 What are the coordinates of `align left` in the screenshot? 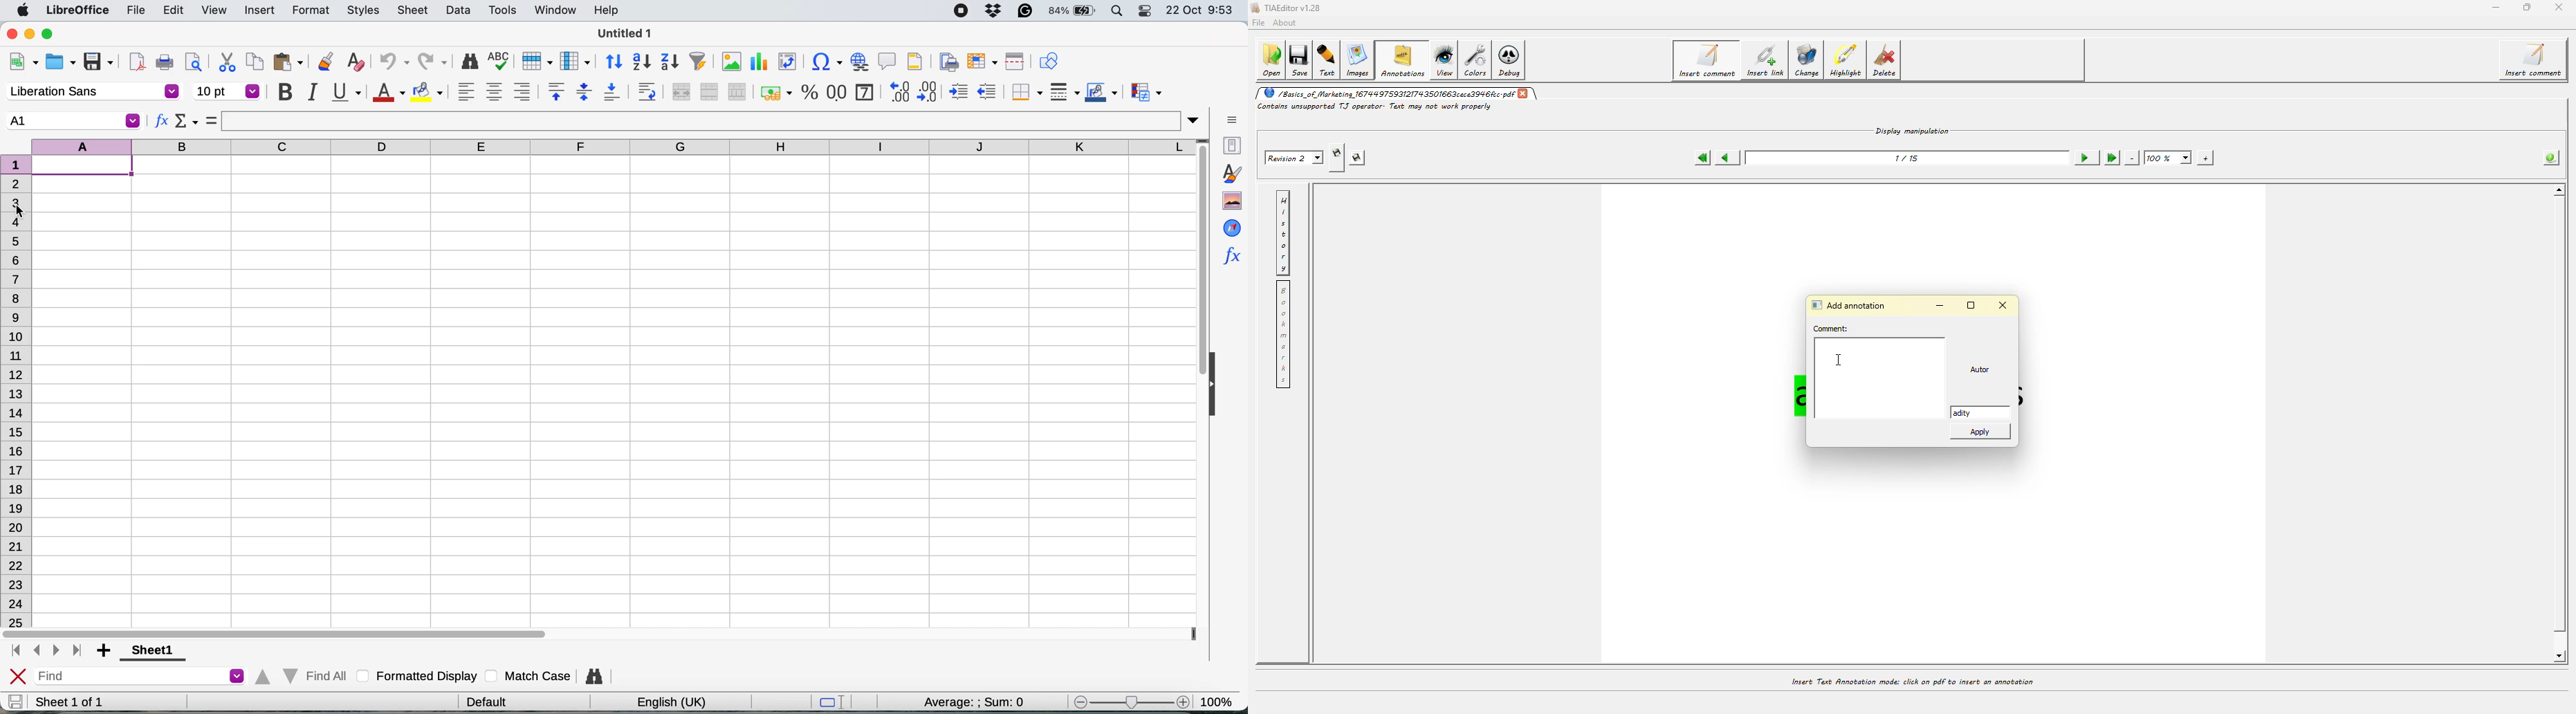 It's located at (466, 91).